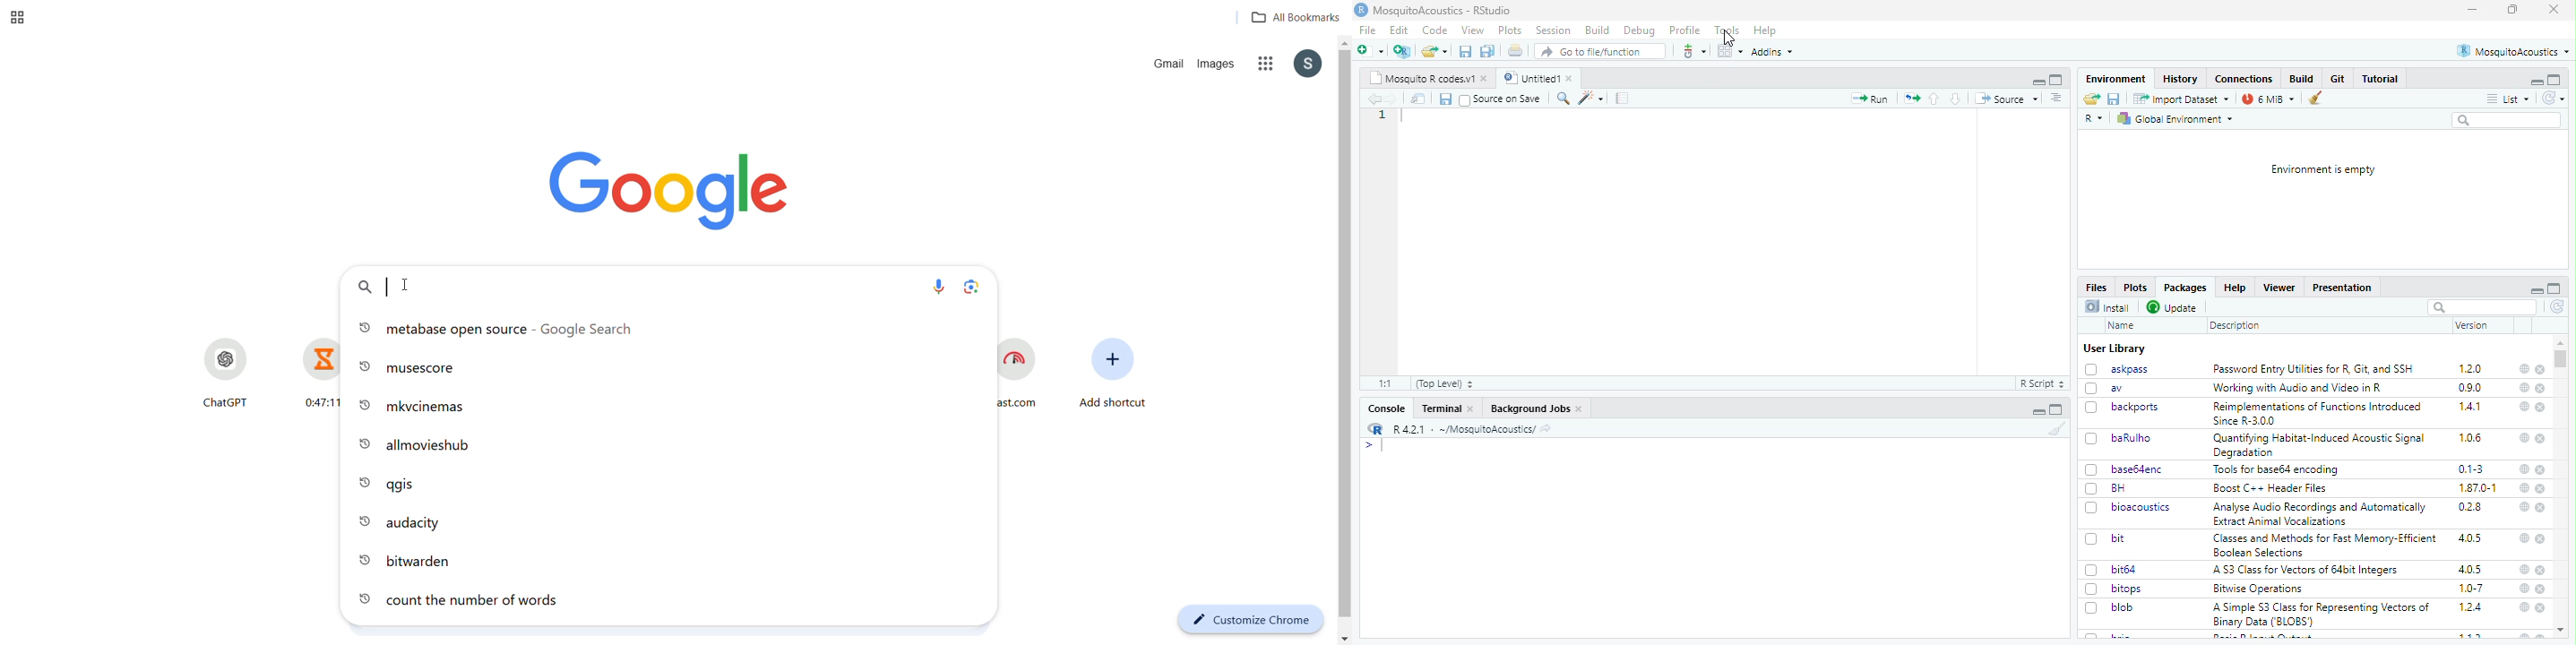 Image resolution: width=2576 pixels, height=672 pixels. Describe the element at coordinates (2186, 288) in the screenshot. I see `Packages` at that location.